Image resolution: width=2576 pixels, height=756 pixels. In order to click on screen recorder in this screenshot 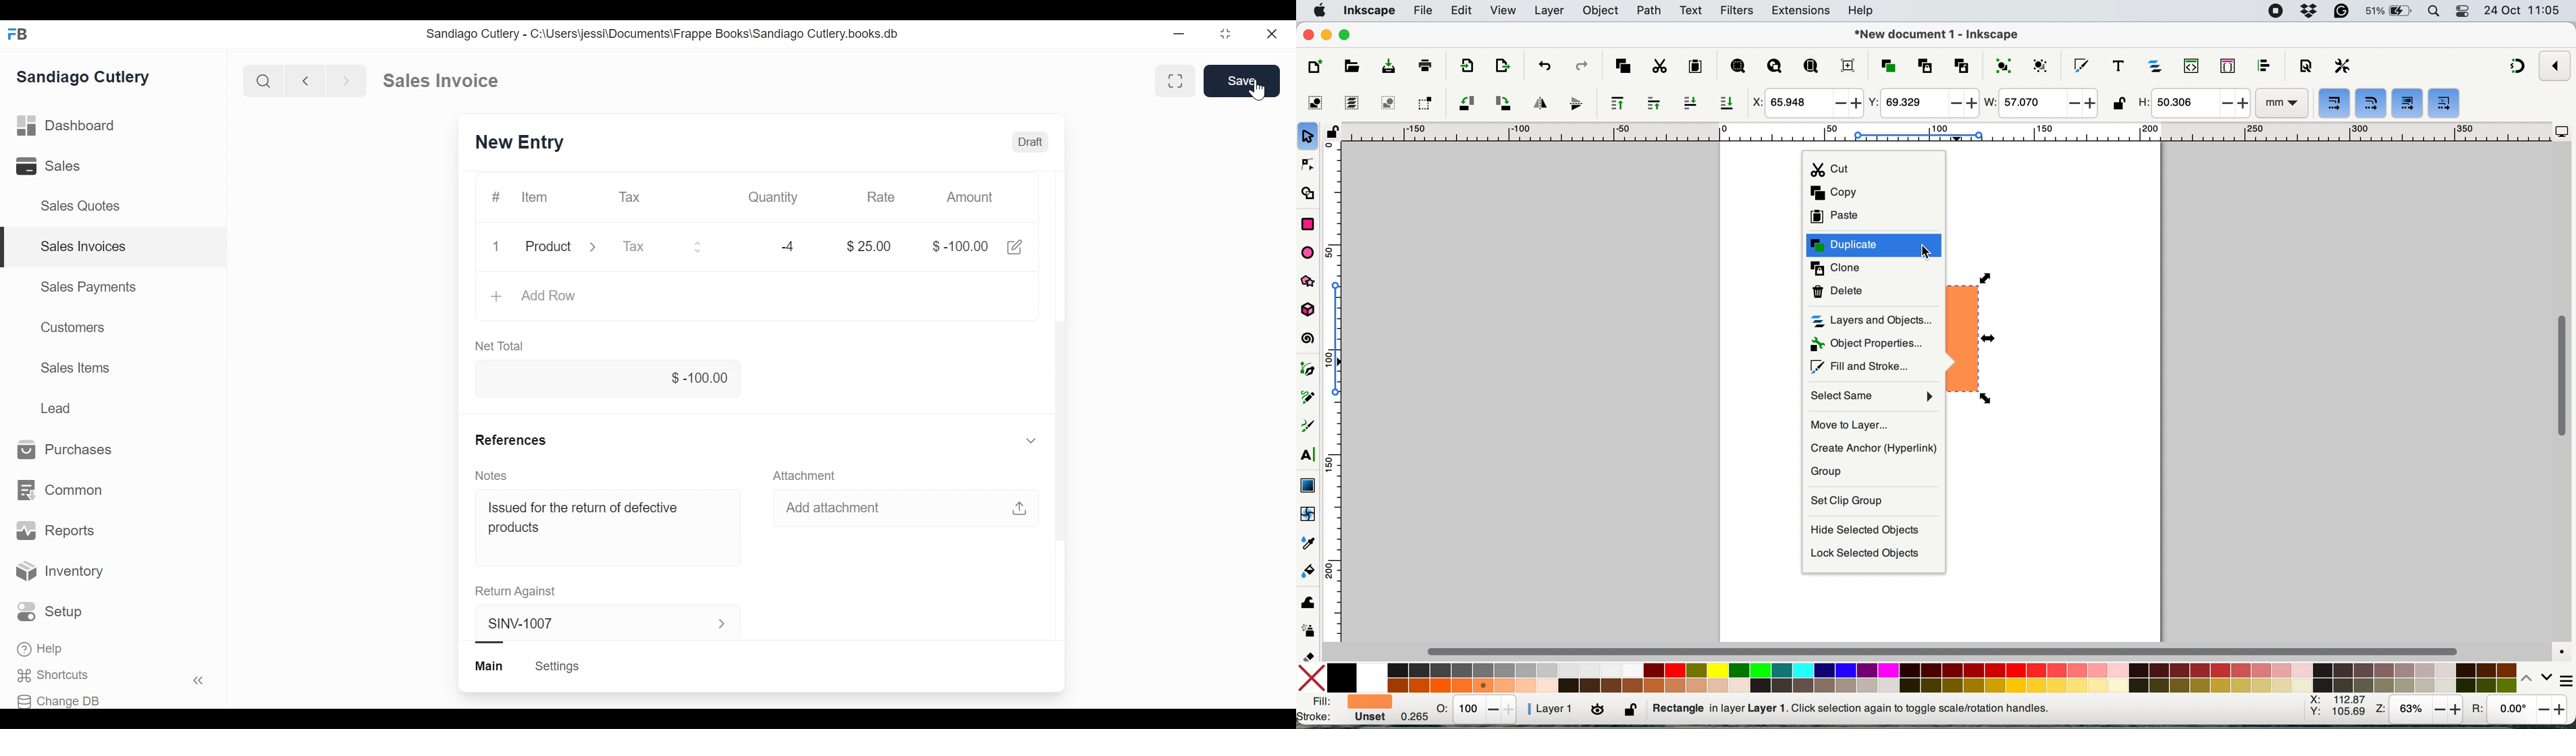, I will do `click(2276, 11)`.